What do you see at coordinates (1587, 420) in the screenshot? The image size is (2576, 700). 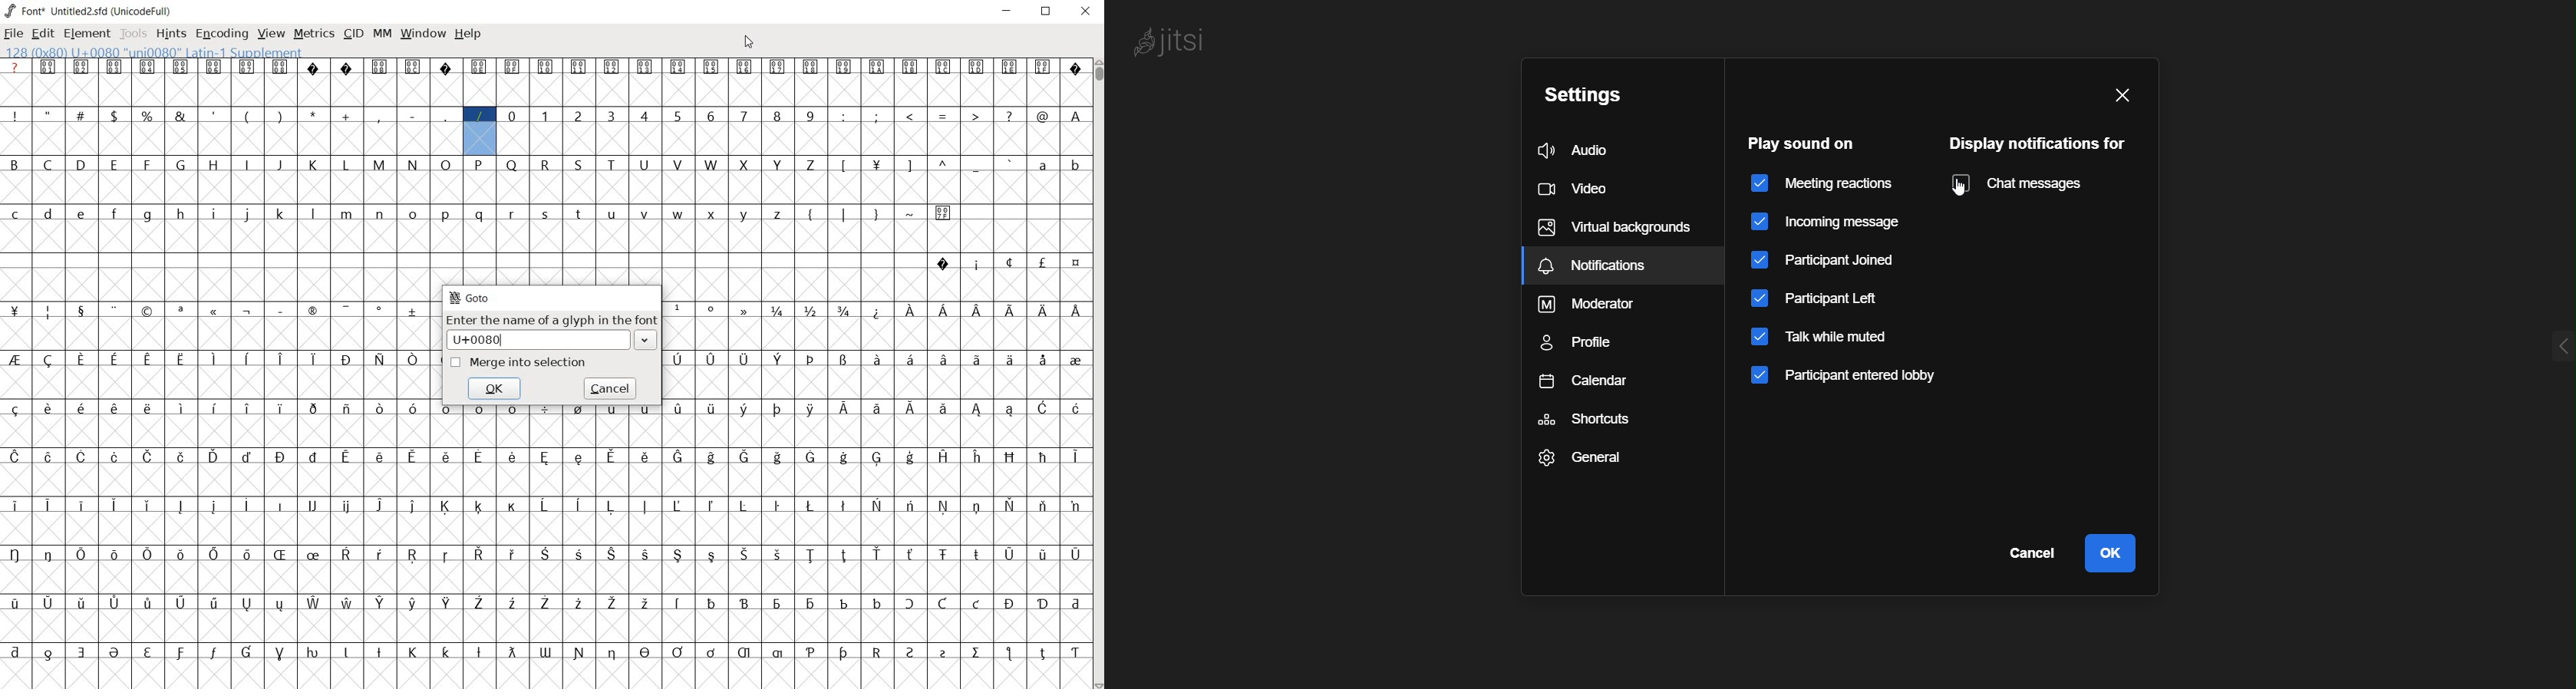 I see `shortcuts` at bounding box center [1587, 420].